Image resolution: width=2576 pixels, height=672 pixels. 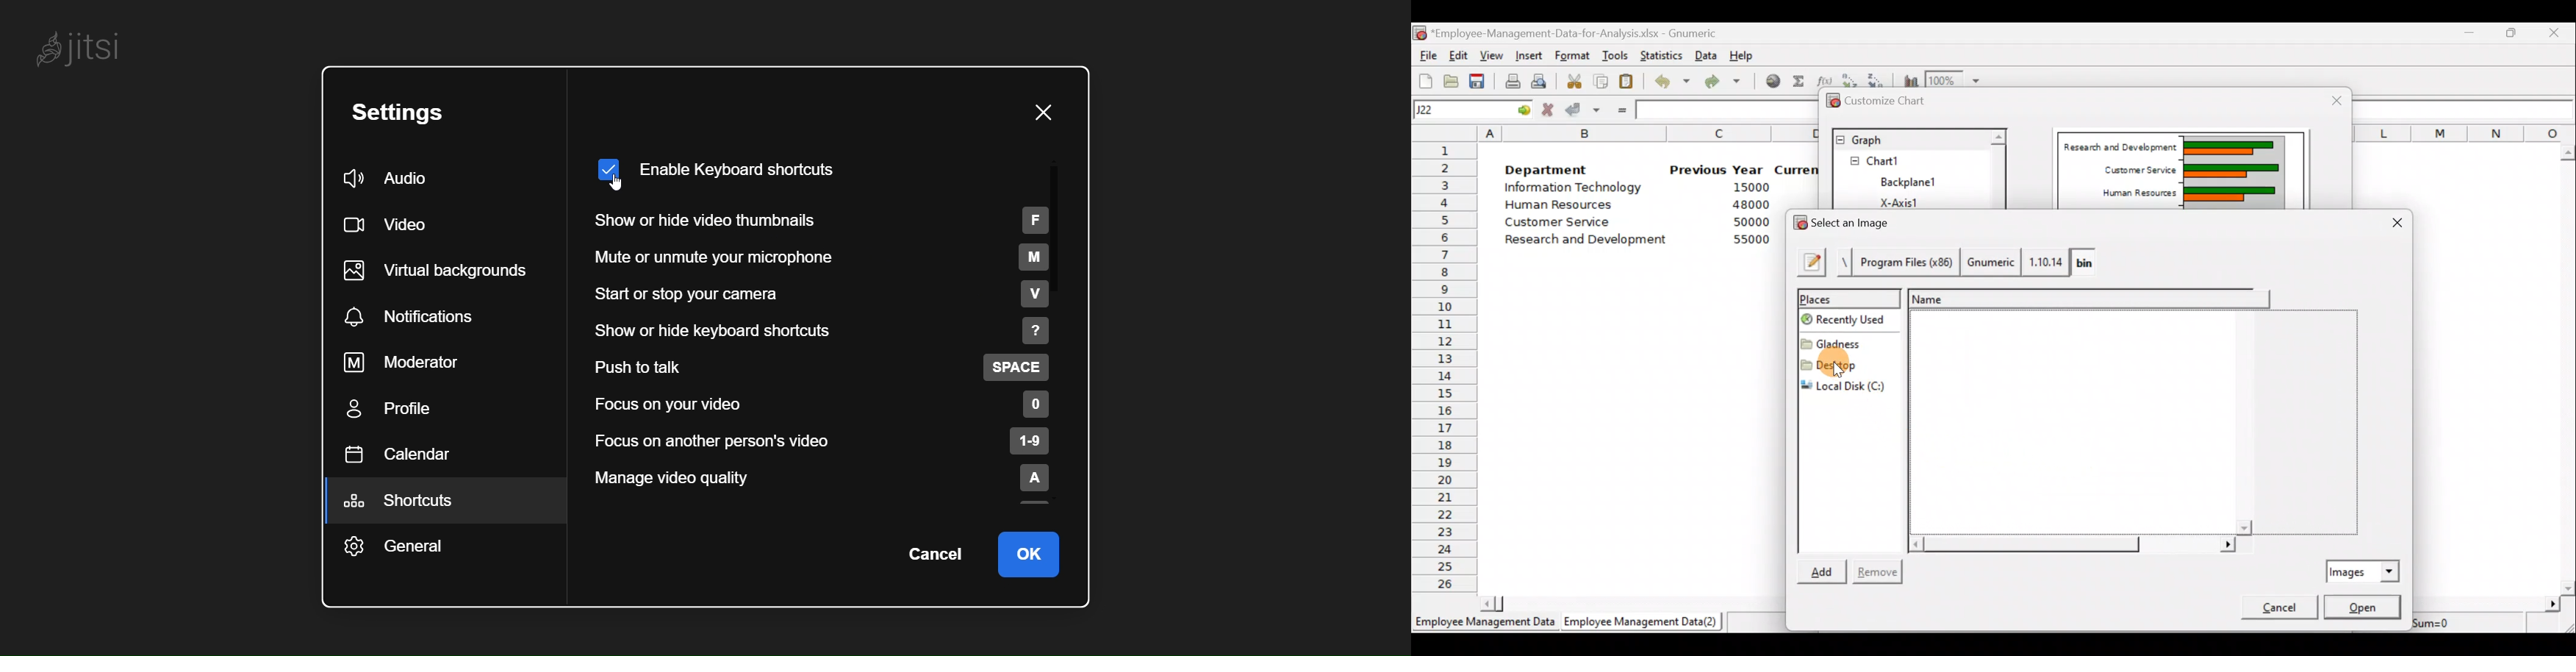 I want to click on Previous Year, so click(x=1718, y=169).